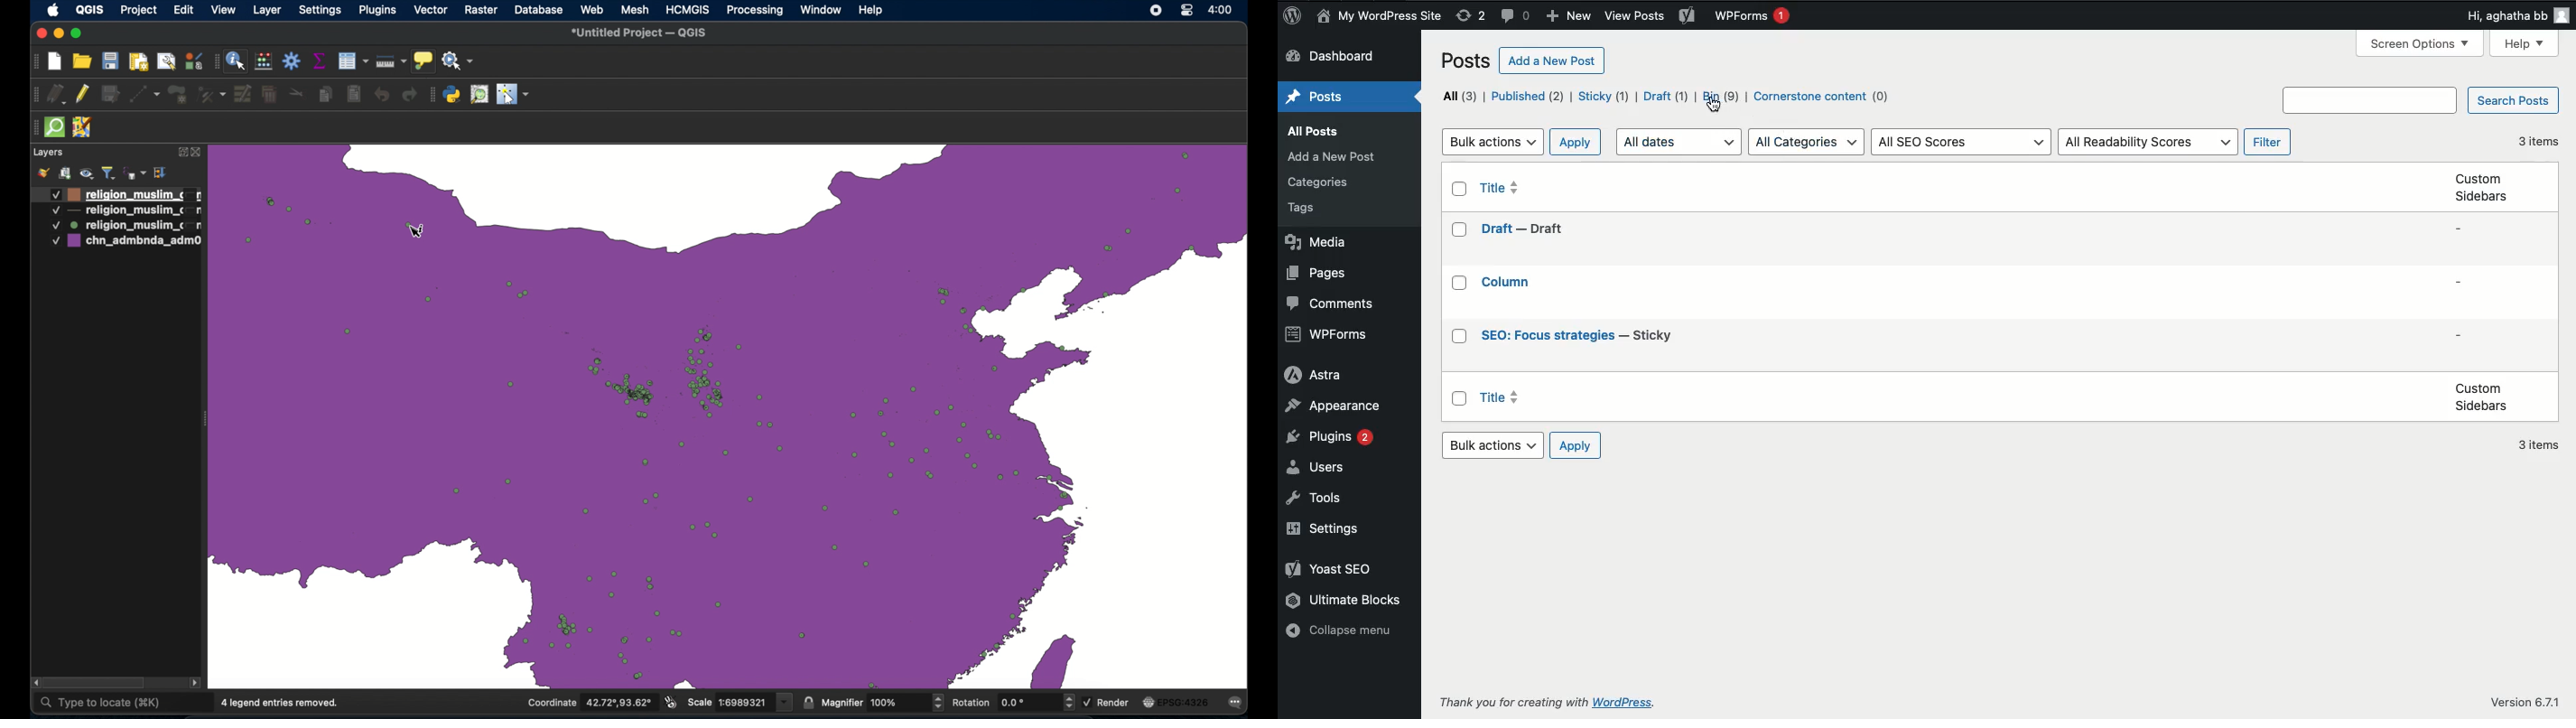  Describe the element at coordinates (82, 93) in the screenshot. I see `toggle edits` at that location.